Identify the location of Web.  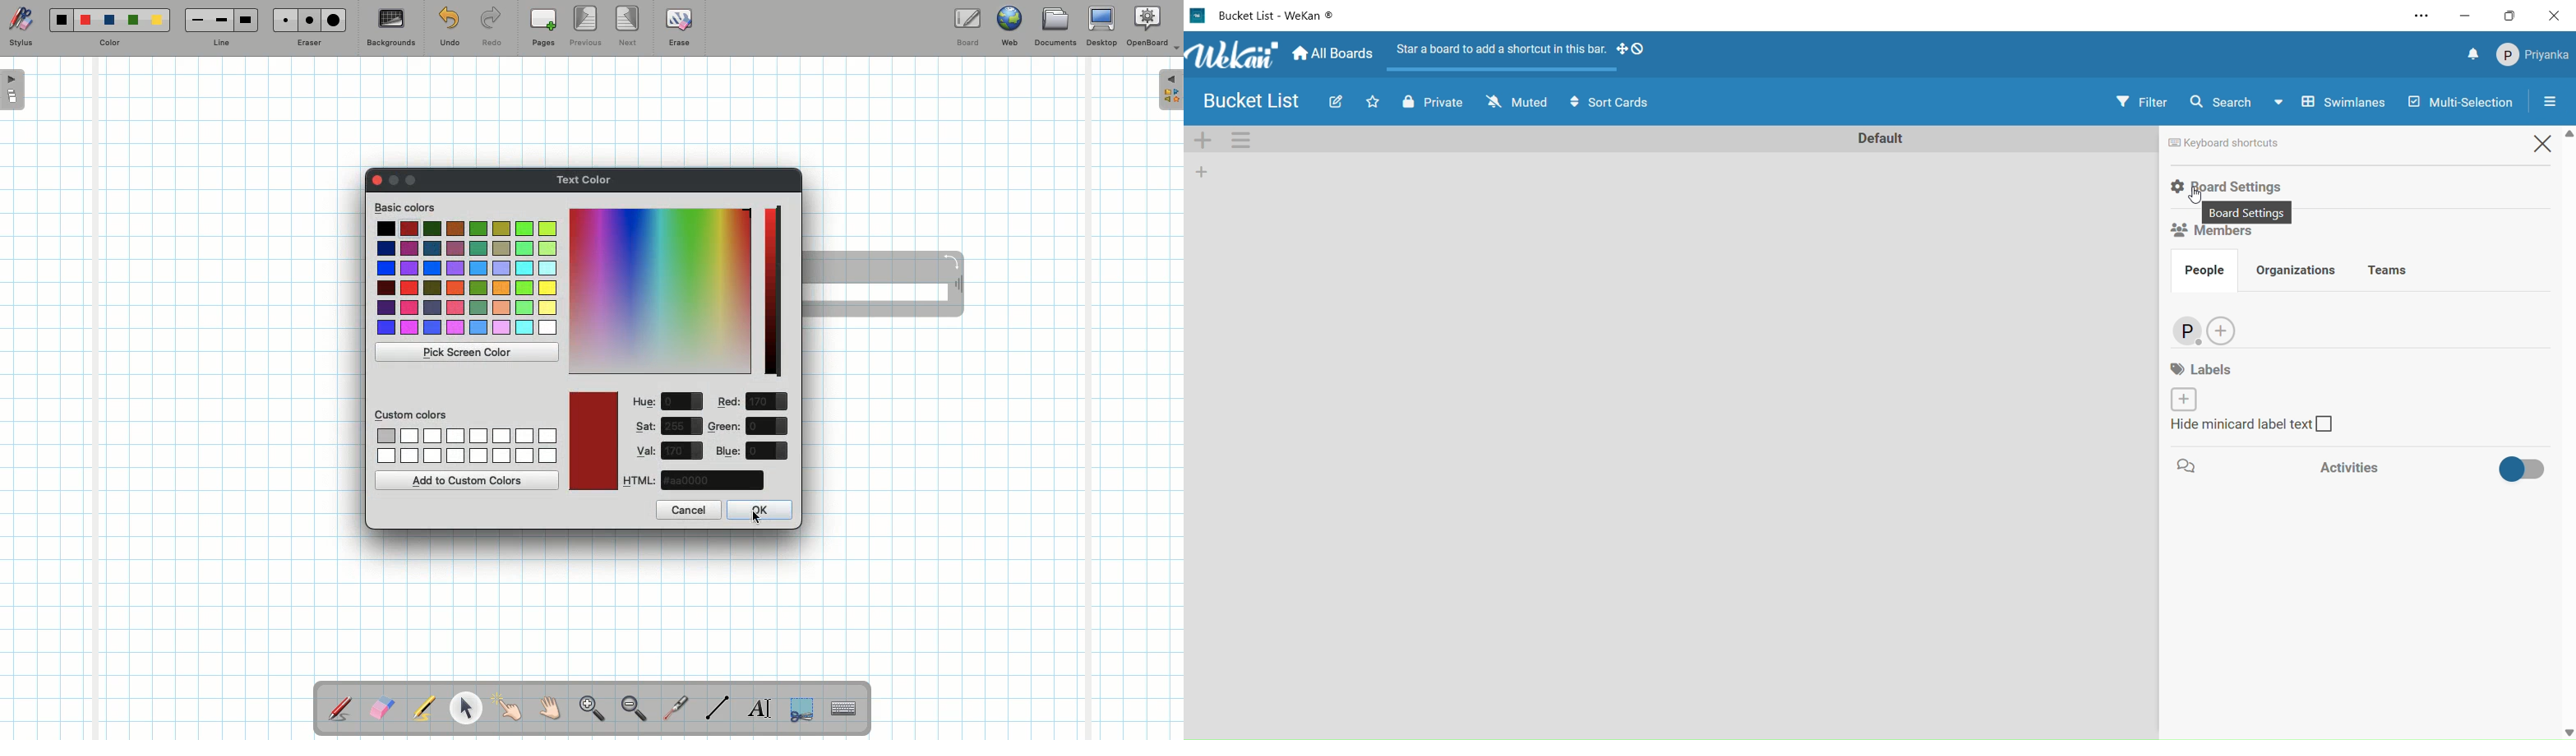
(1009, 30).